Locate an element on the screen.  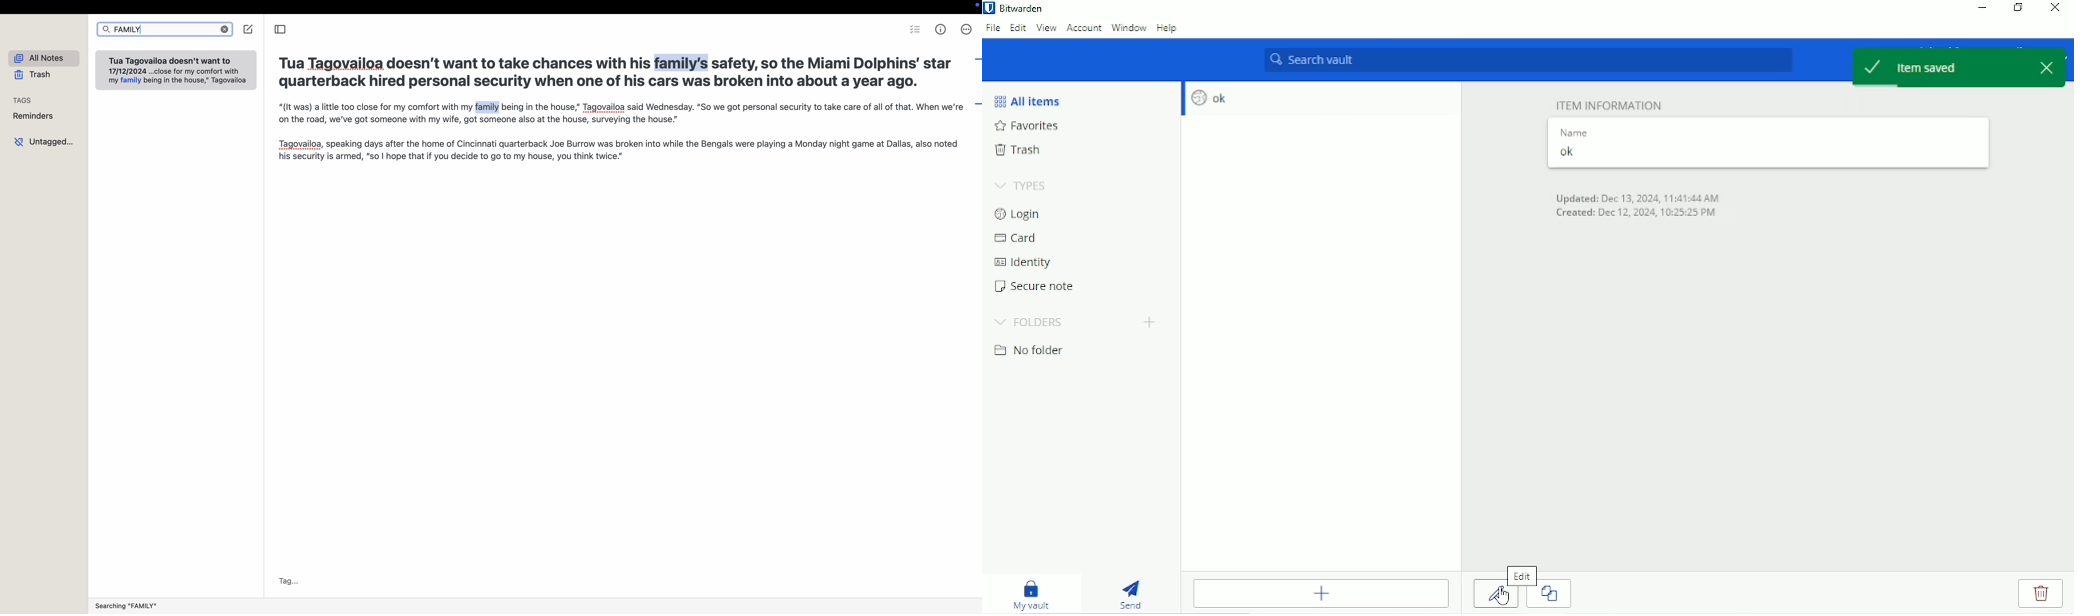
searching family is located at coordinates (130, 604).